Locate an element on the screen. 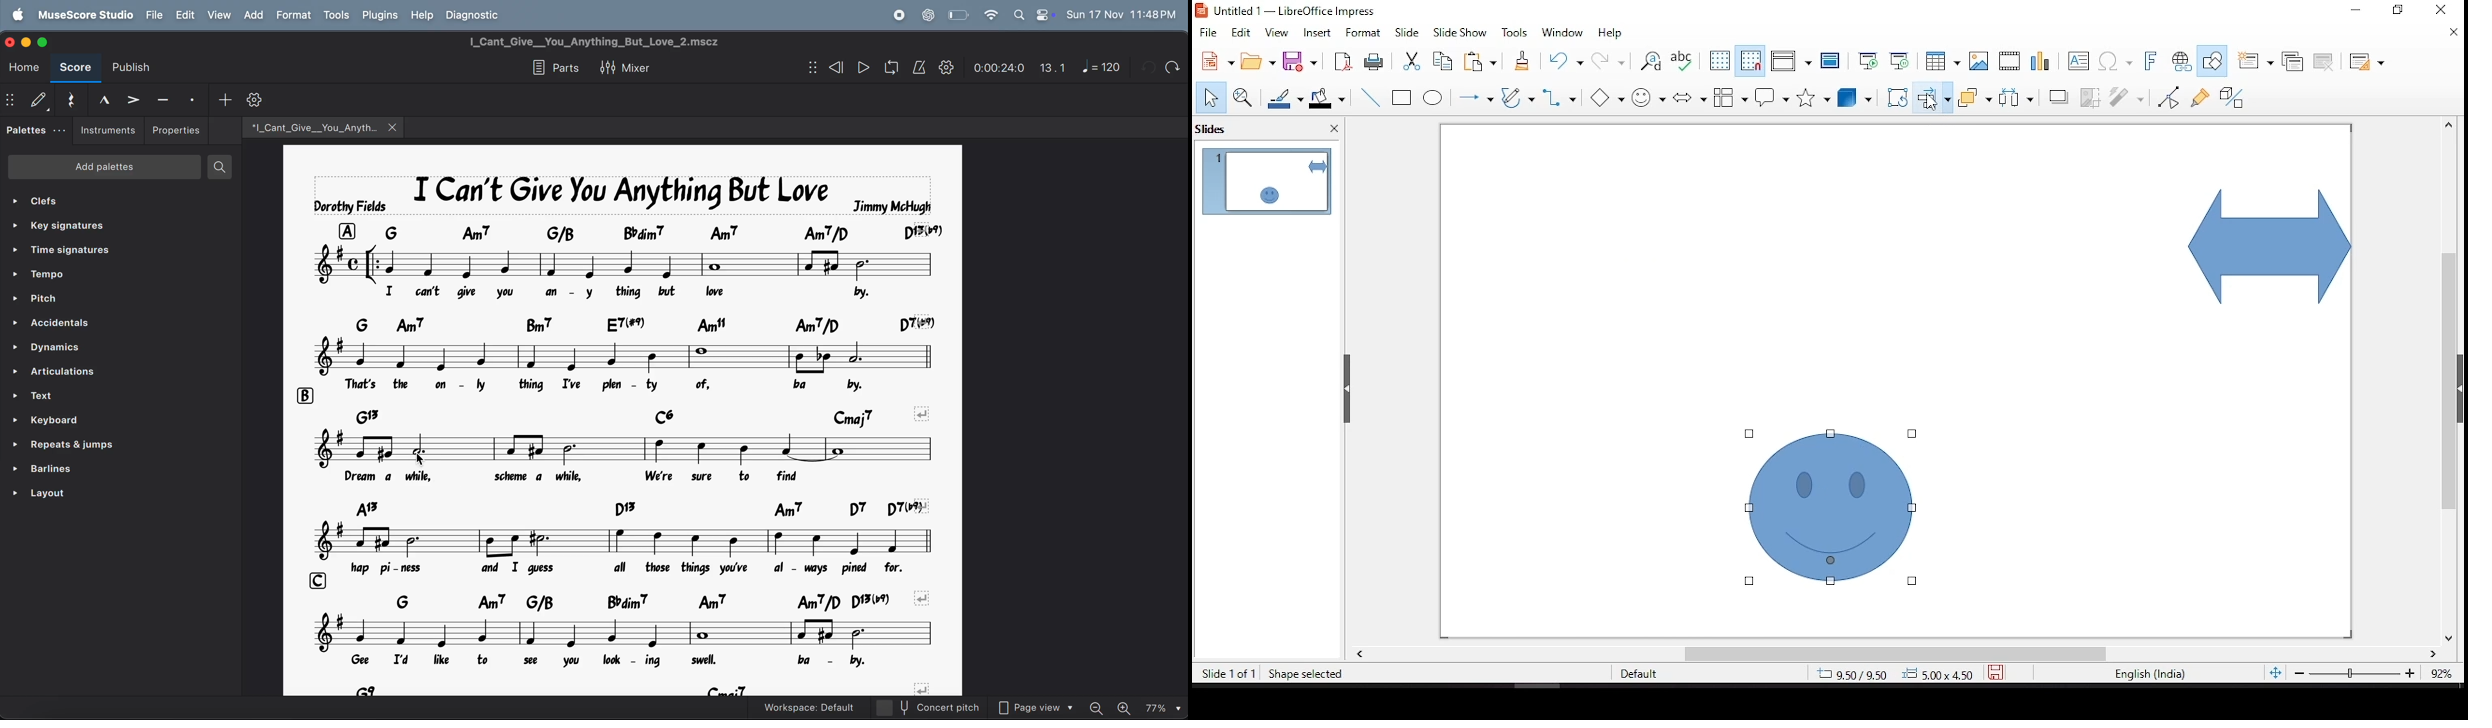 The height and width of the screenshot is (728, 2492). parts is located at coordinates (551, 69).